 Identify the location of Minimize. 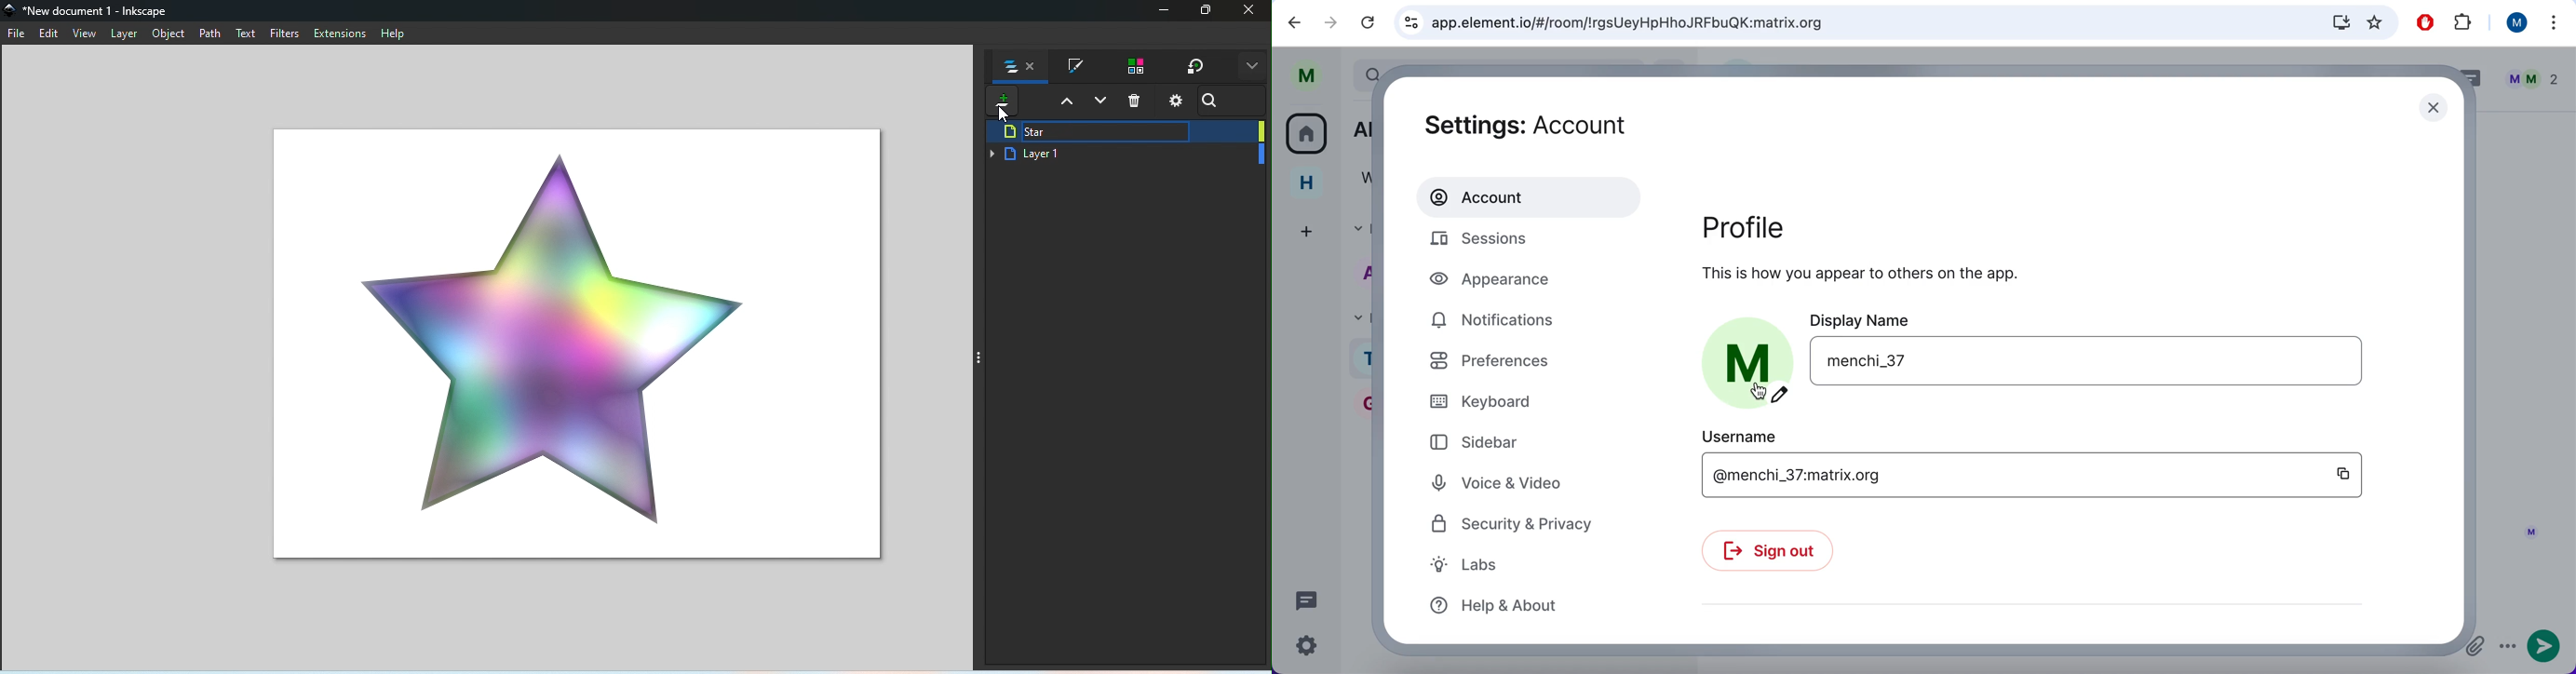
(1161, 12).